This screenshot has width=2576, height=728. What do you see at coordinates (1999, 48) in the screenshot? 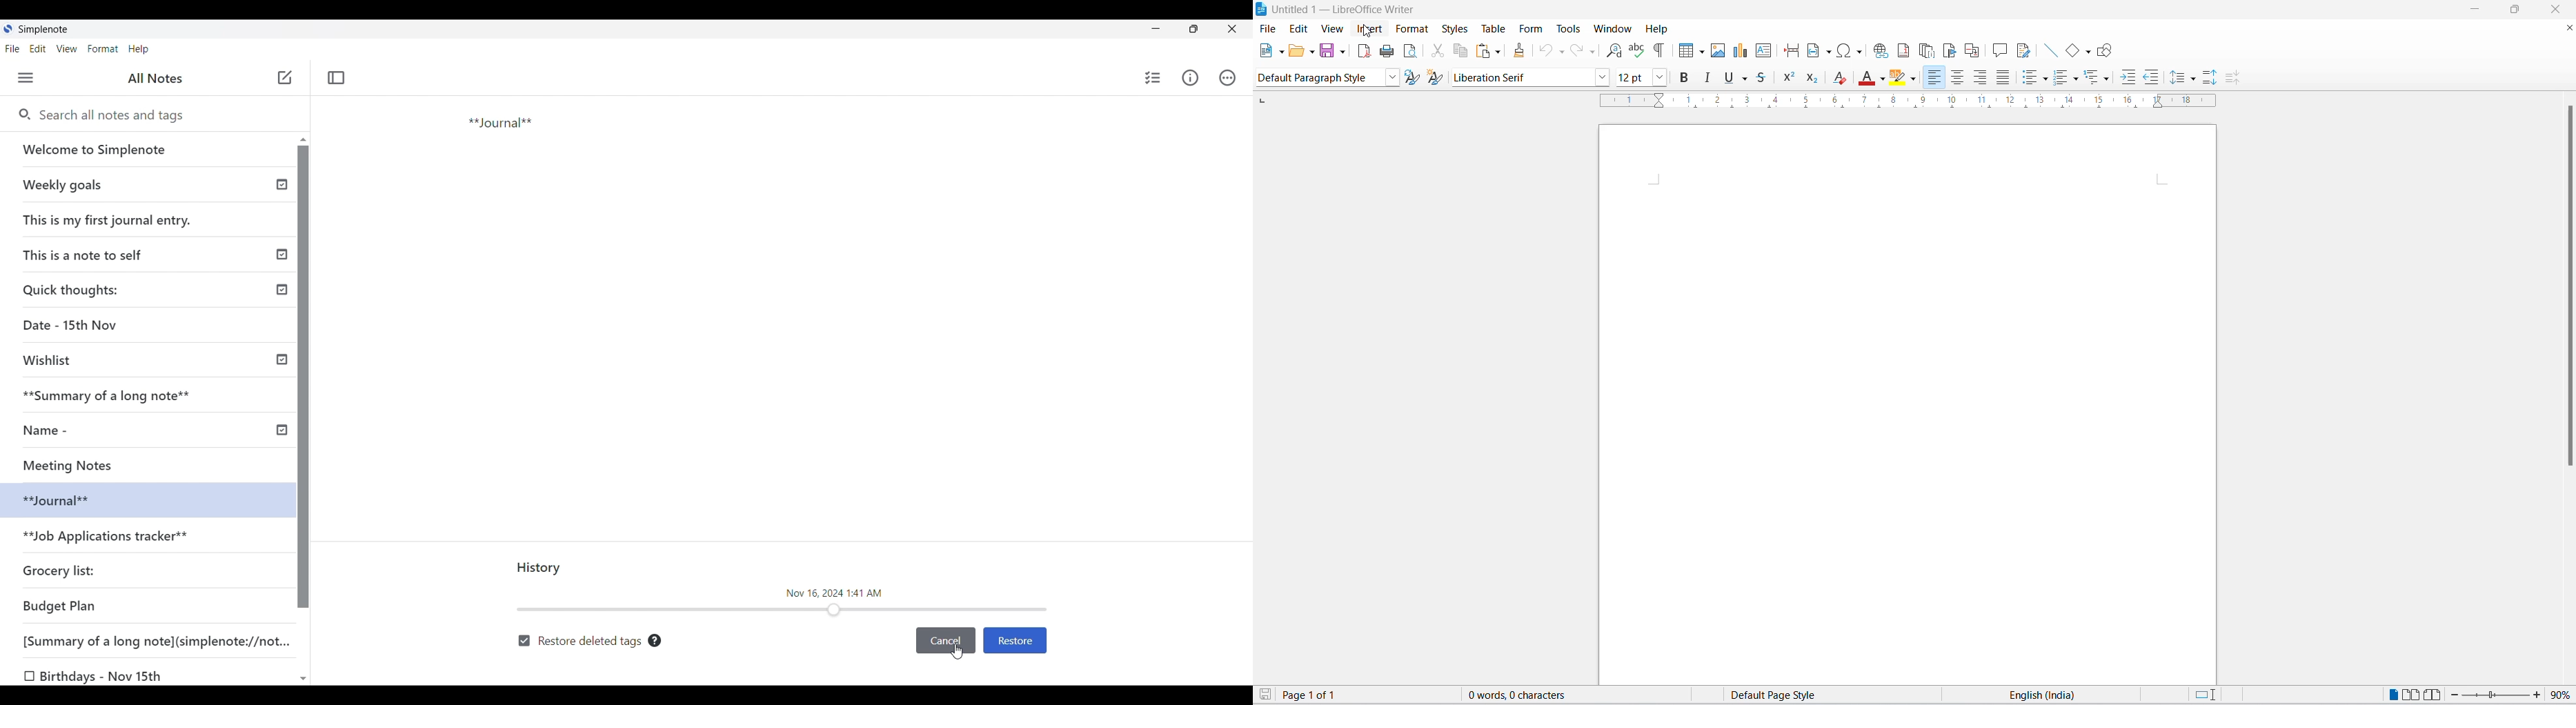
I see `insert comments` at bounding box center [1999, 48].